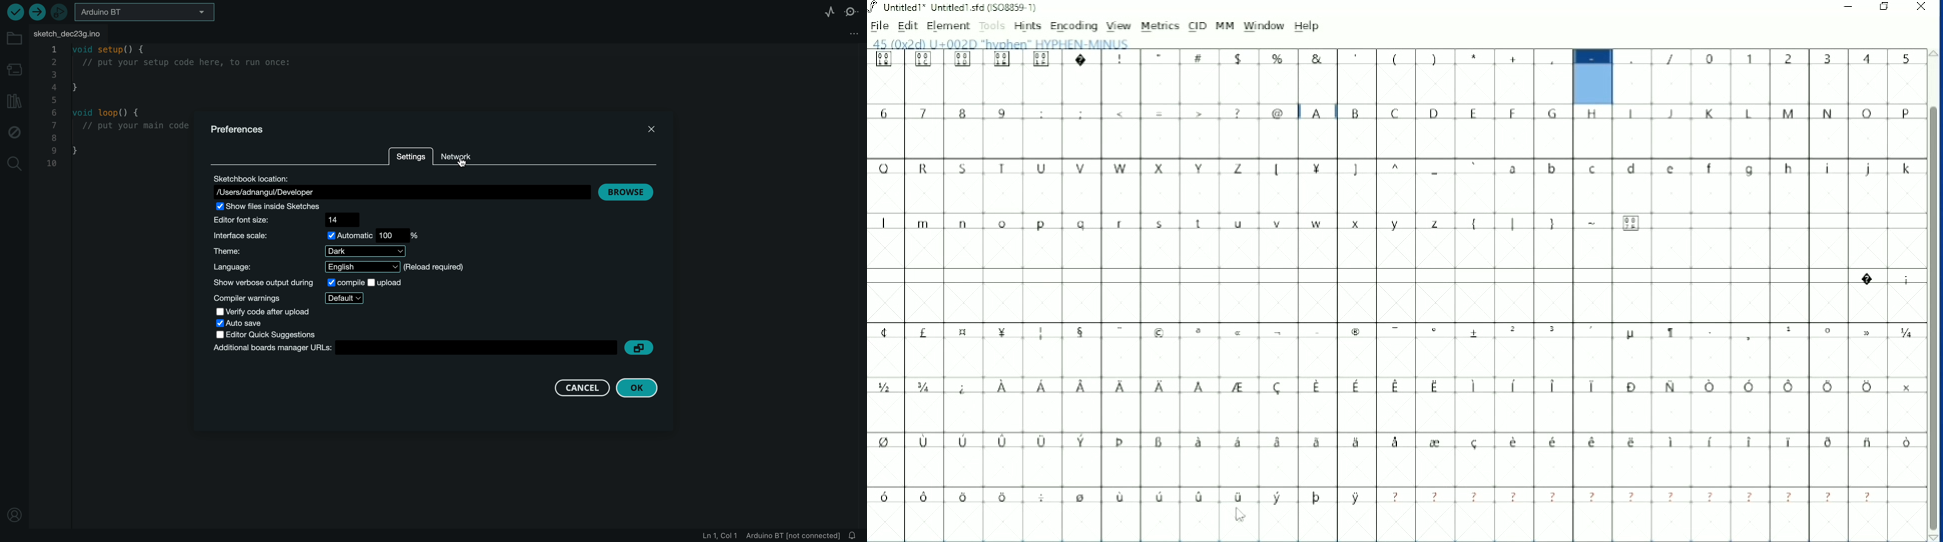 This screenshot has height=560, width=1960. I want to click on file tab, so click(70, 33).